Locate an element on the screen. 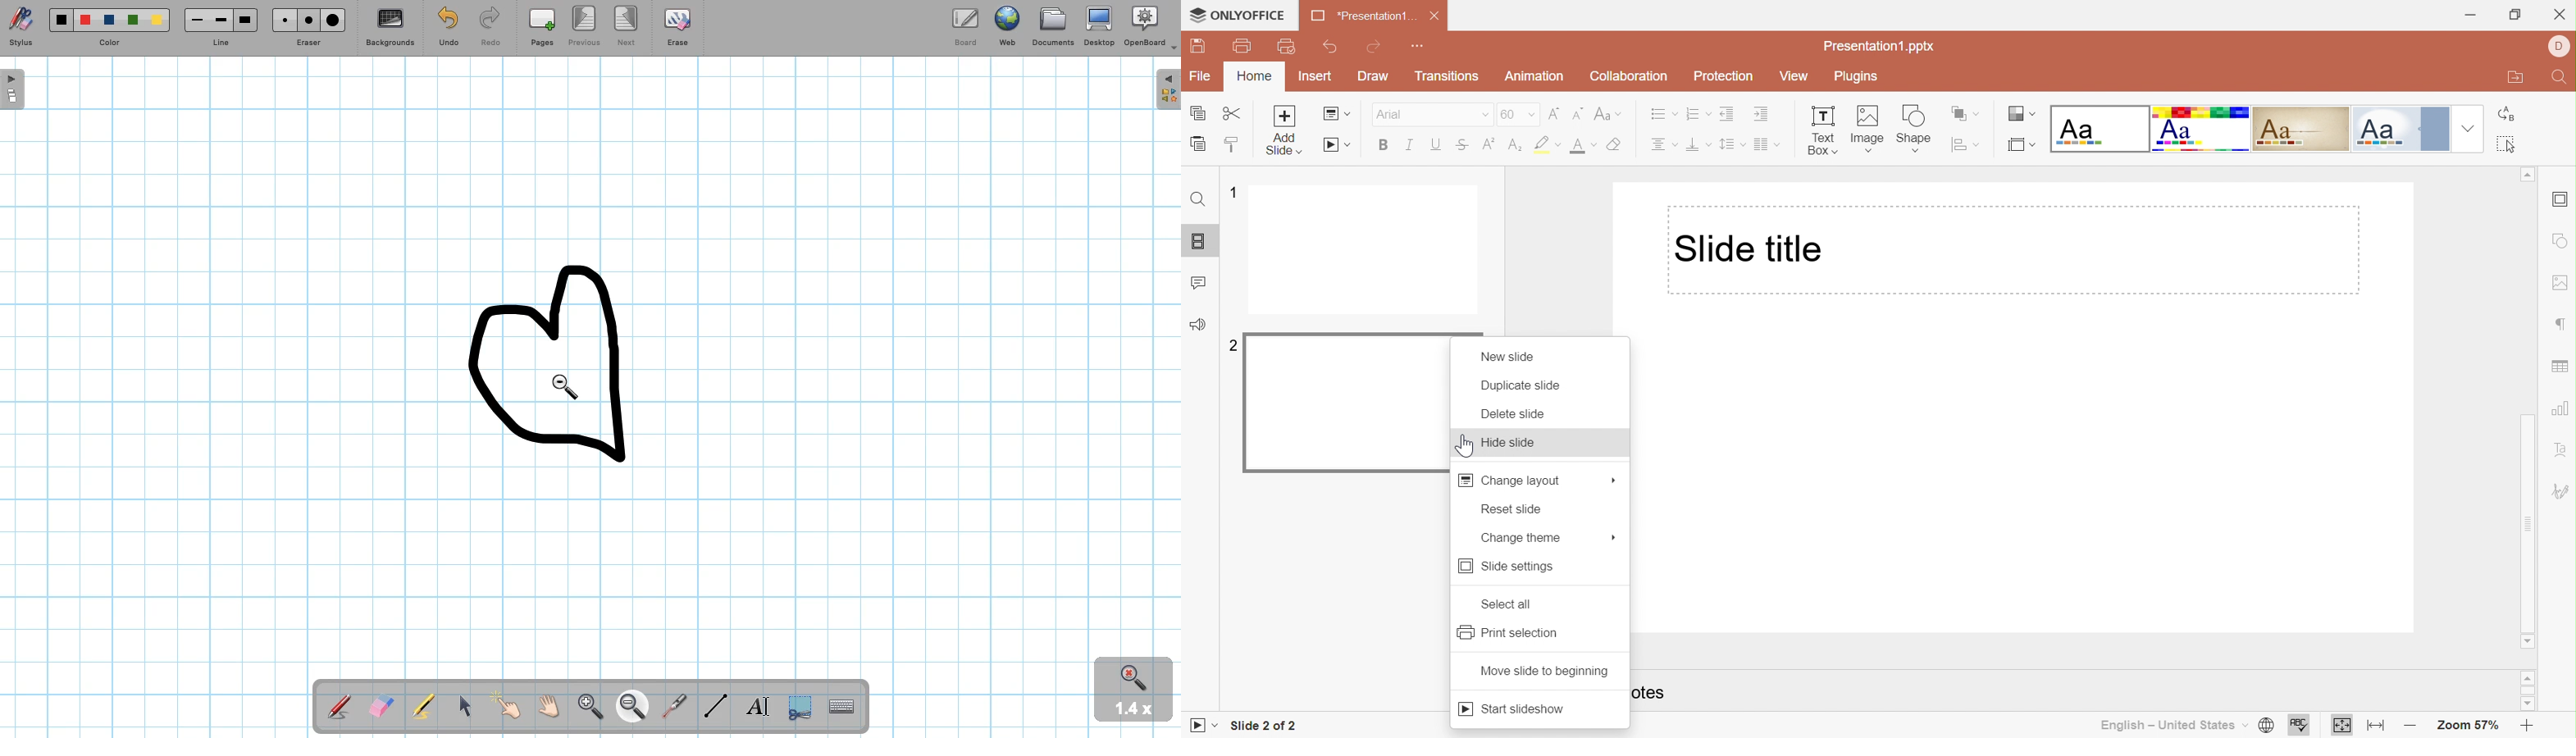 The image size is (2576, 756). Highlight color is located at coordinates (1549, 144).